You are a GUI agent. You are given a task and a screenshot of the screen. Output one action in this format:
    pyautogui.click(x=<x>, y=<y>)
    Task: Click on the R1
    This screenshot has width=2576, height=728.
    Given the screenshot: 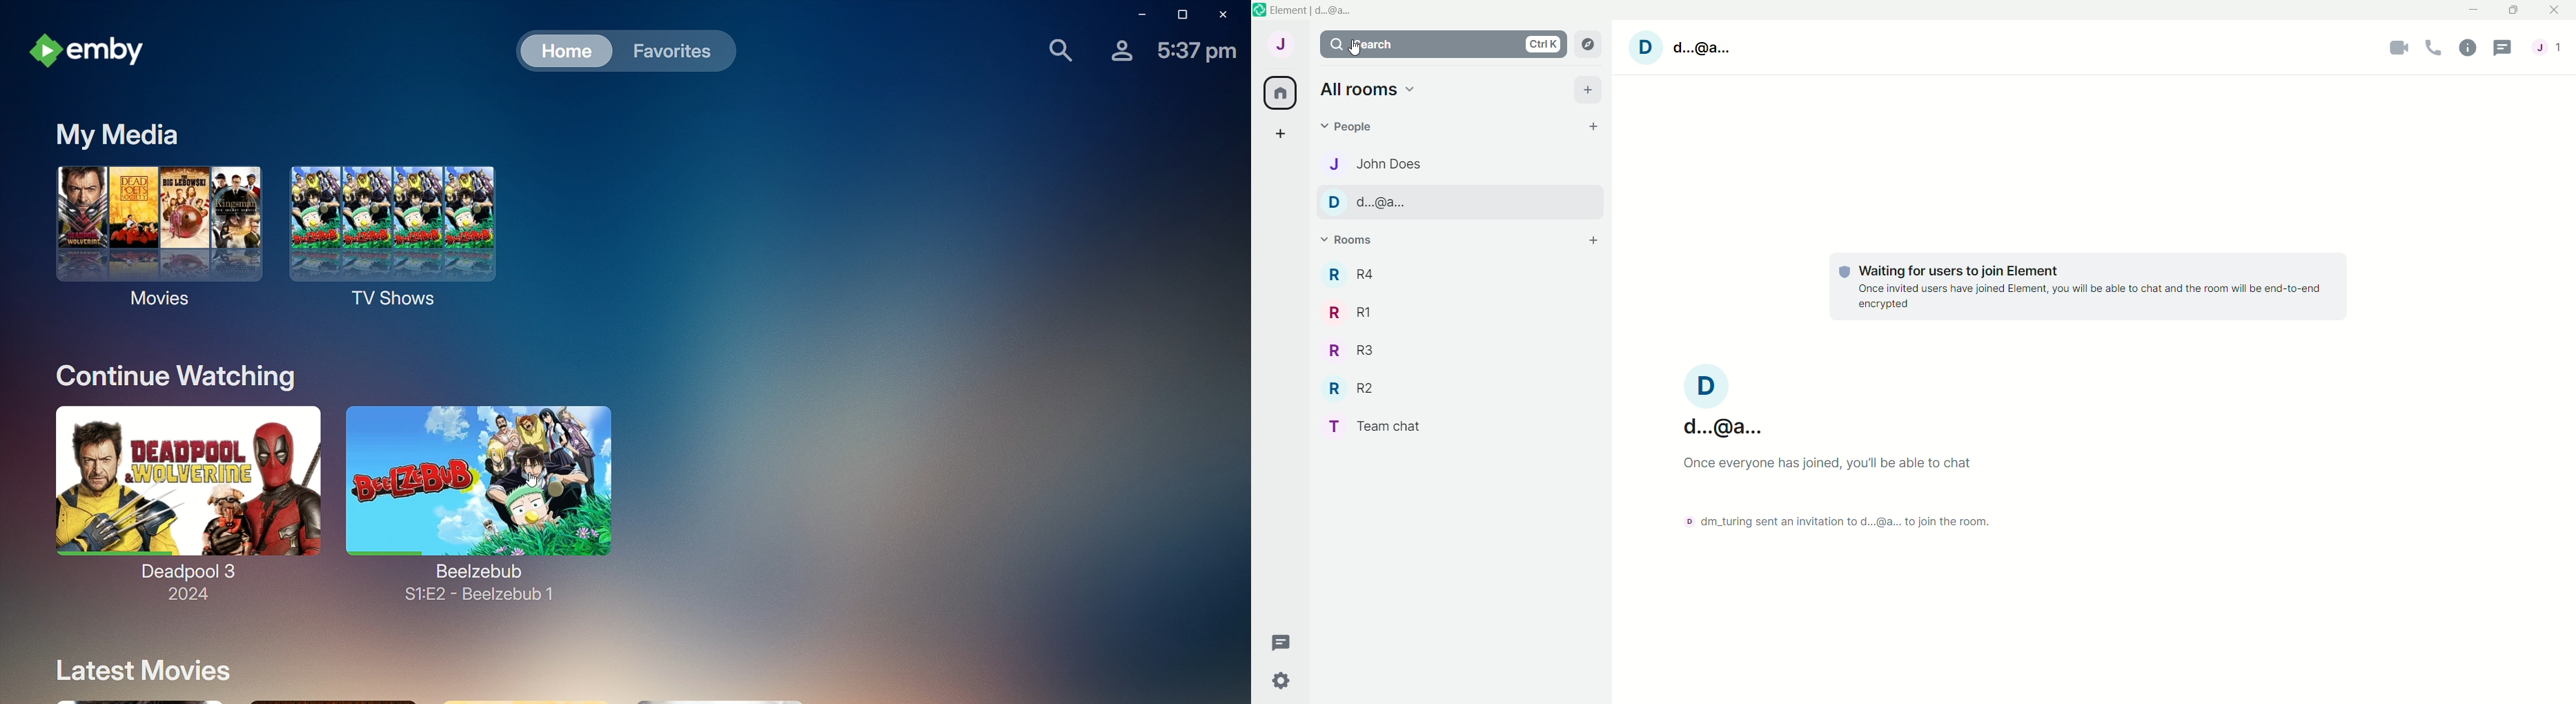 What is the action you would take?
    pyautogui.click(x=1351, y=311)
    